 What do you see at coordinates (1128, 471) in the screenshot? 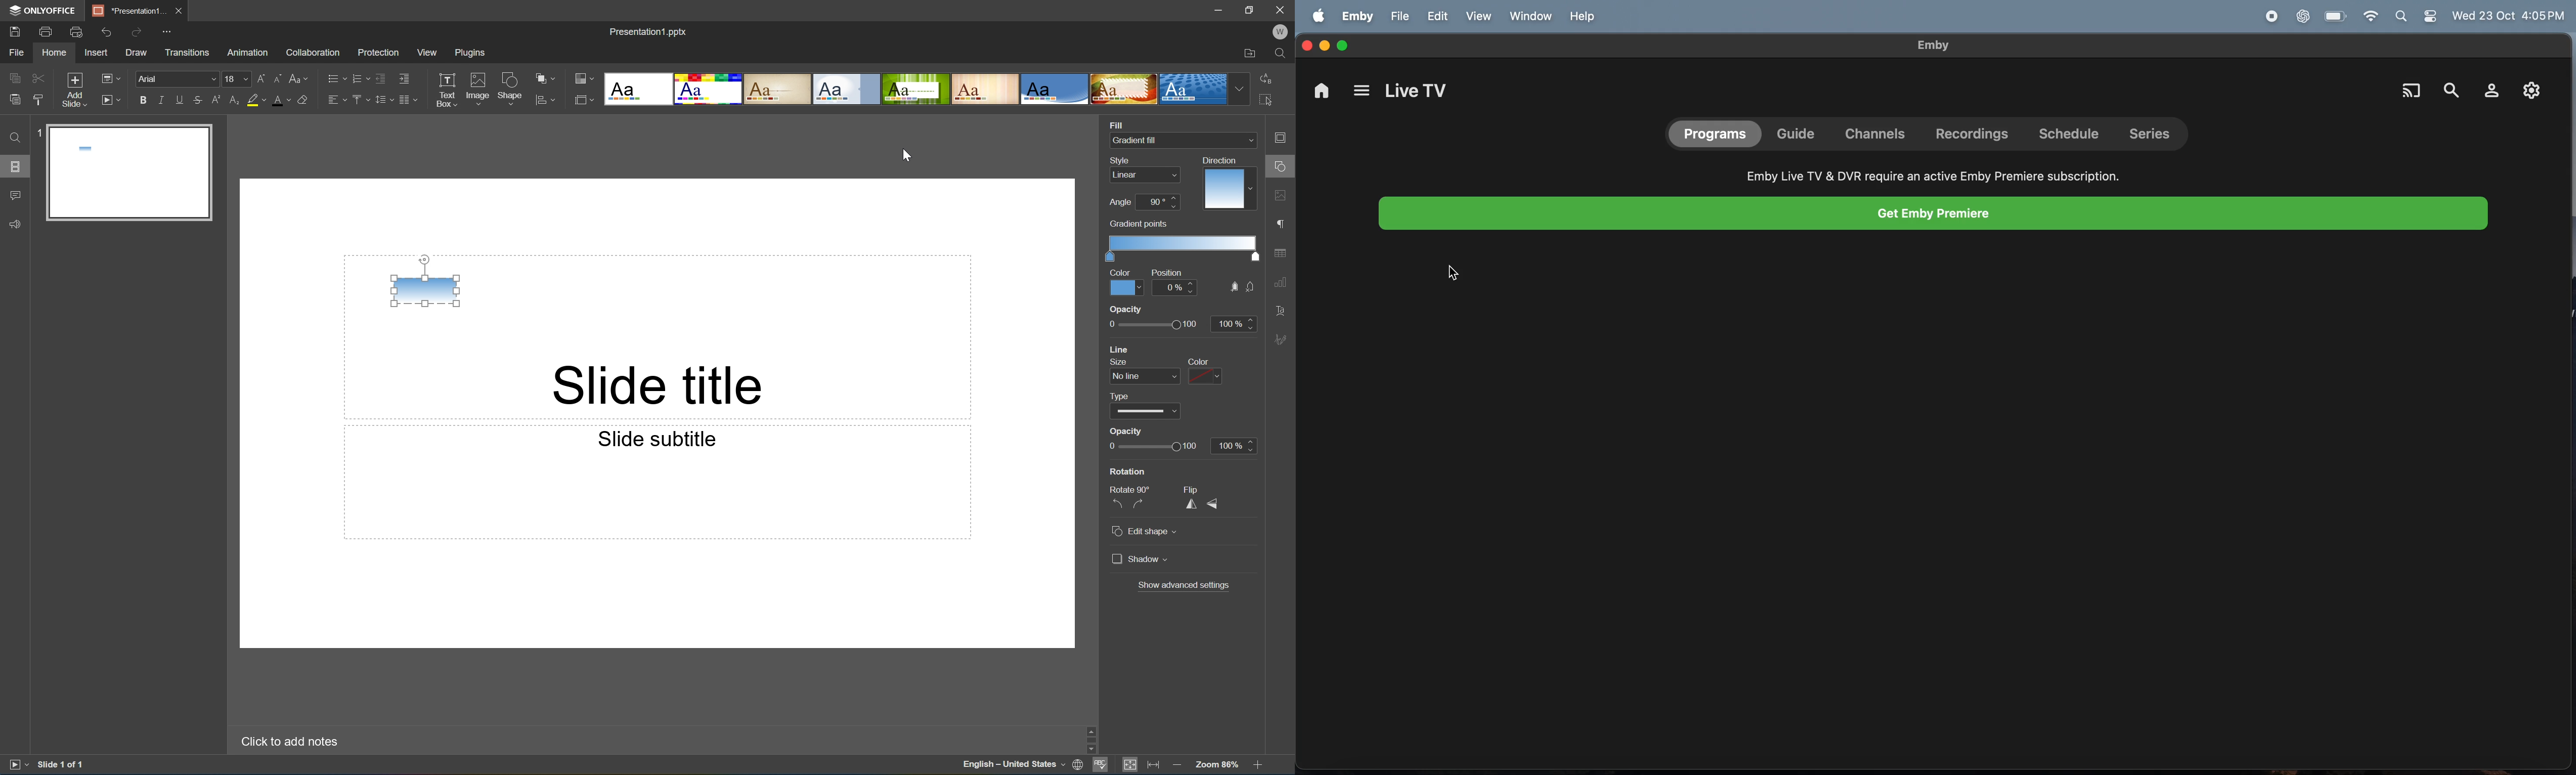
I see `Rotation` at bounding box center [1128, 471].